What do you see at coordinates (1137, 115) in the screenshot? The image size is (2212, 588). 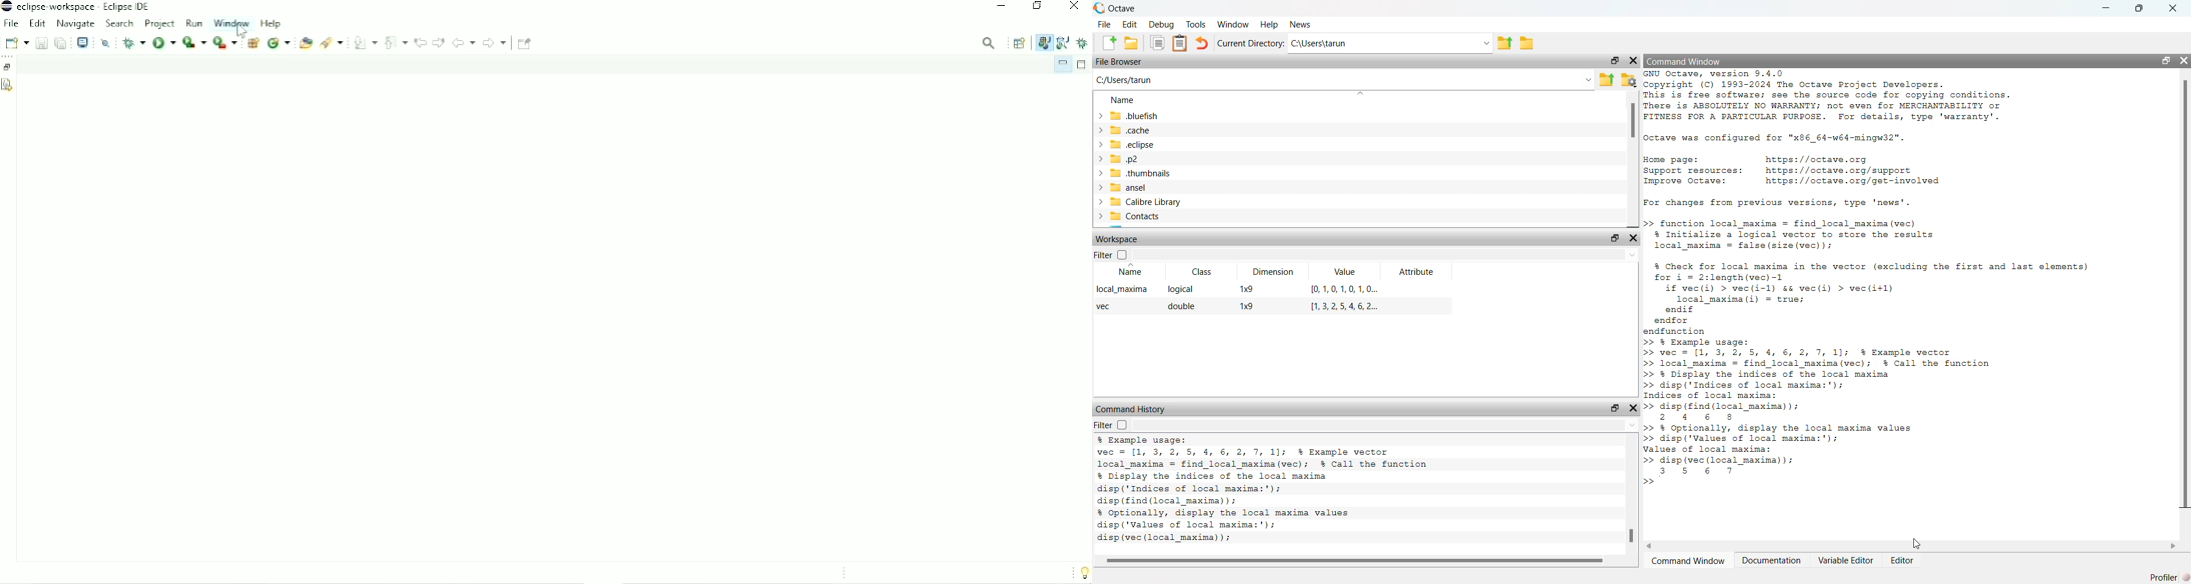 I see `.bluefish` at bounding box center [1137, 115].